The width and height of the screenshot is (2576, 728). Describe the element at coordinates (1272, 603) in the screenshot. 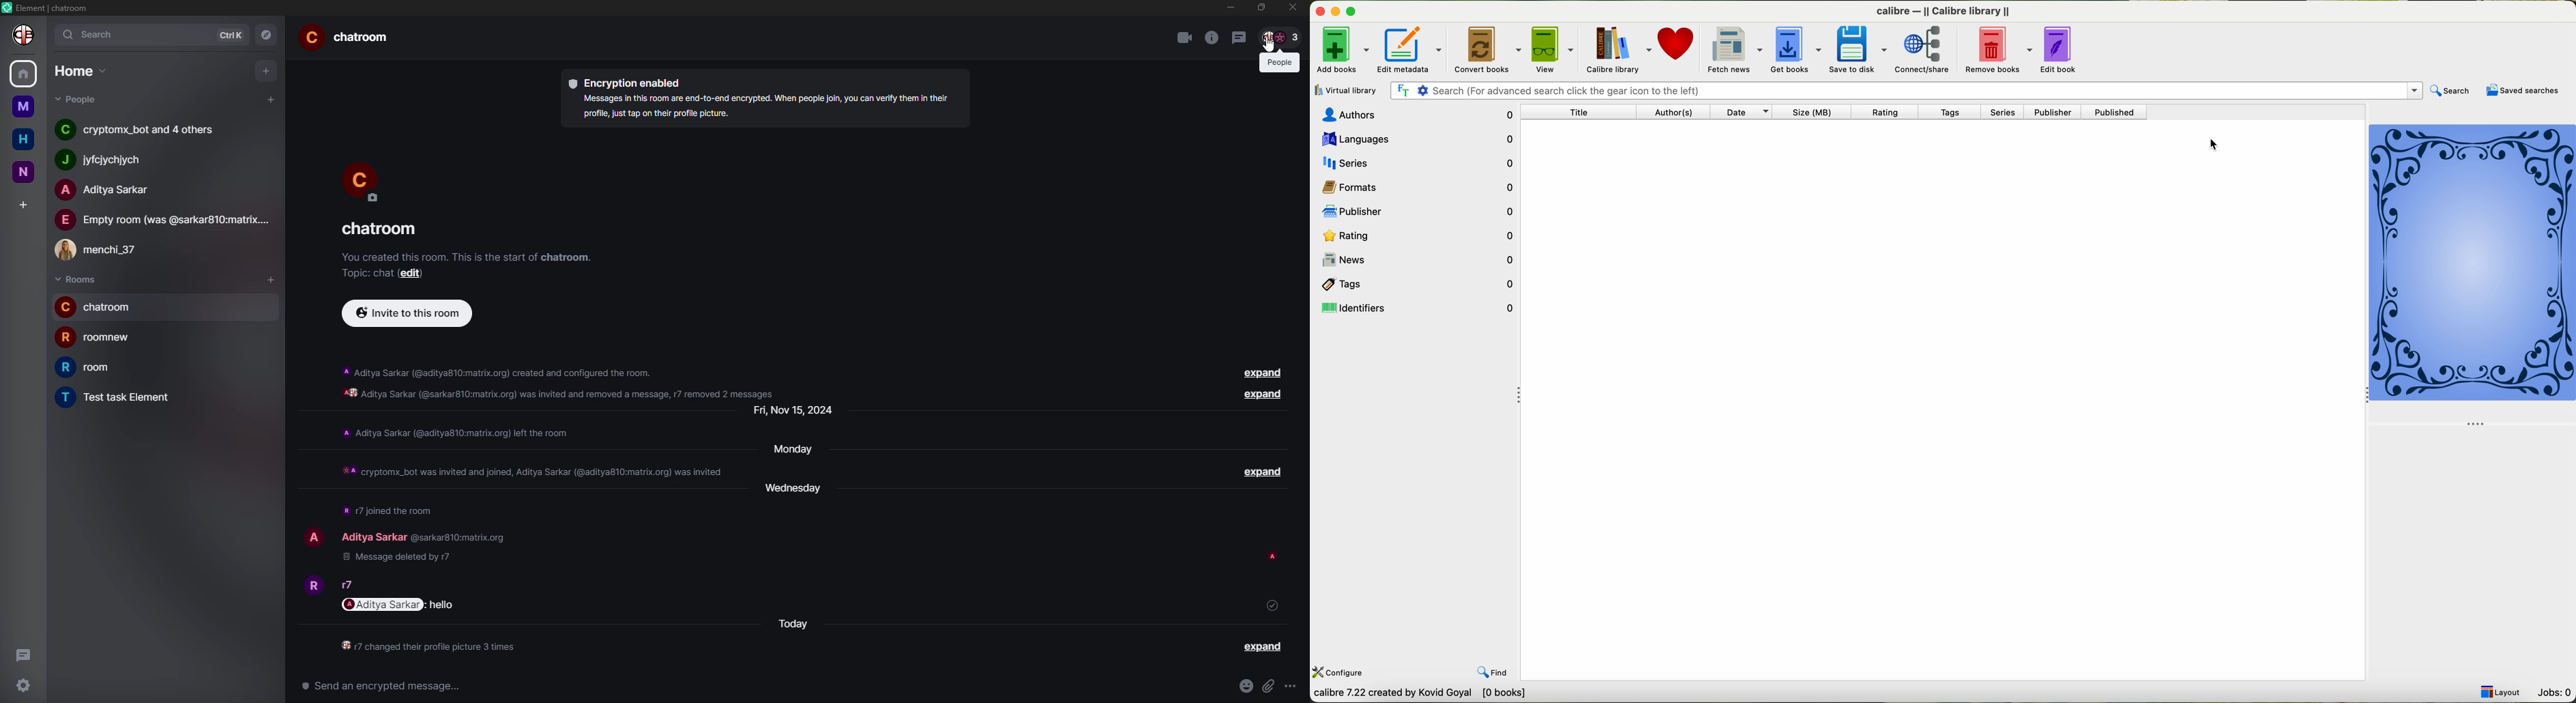

I see `sent` at that location.